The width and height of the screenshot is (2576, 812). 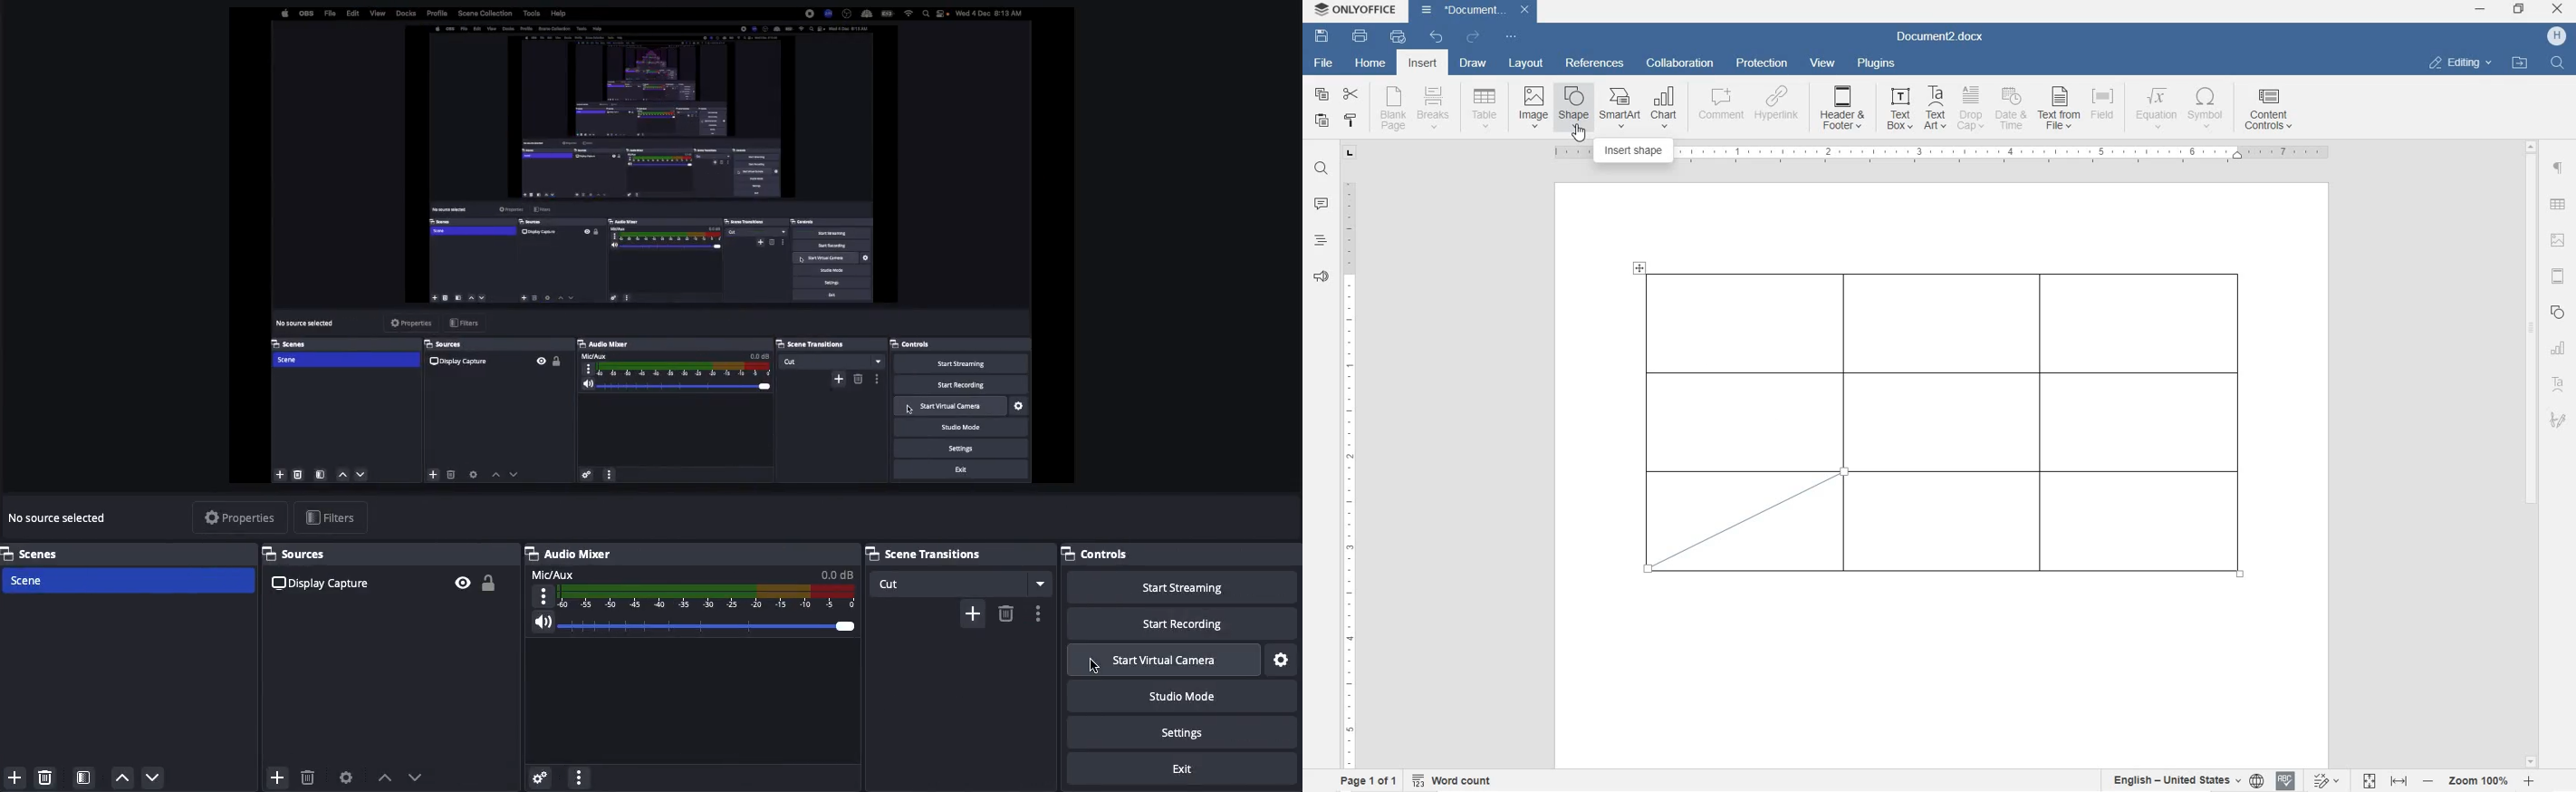 What do you see at coordinates (1321, 205) in the screenshot?
I see `comment` at bounding box center [1321, 205].